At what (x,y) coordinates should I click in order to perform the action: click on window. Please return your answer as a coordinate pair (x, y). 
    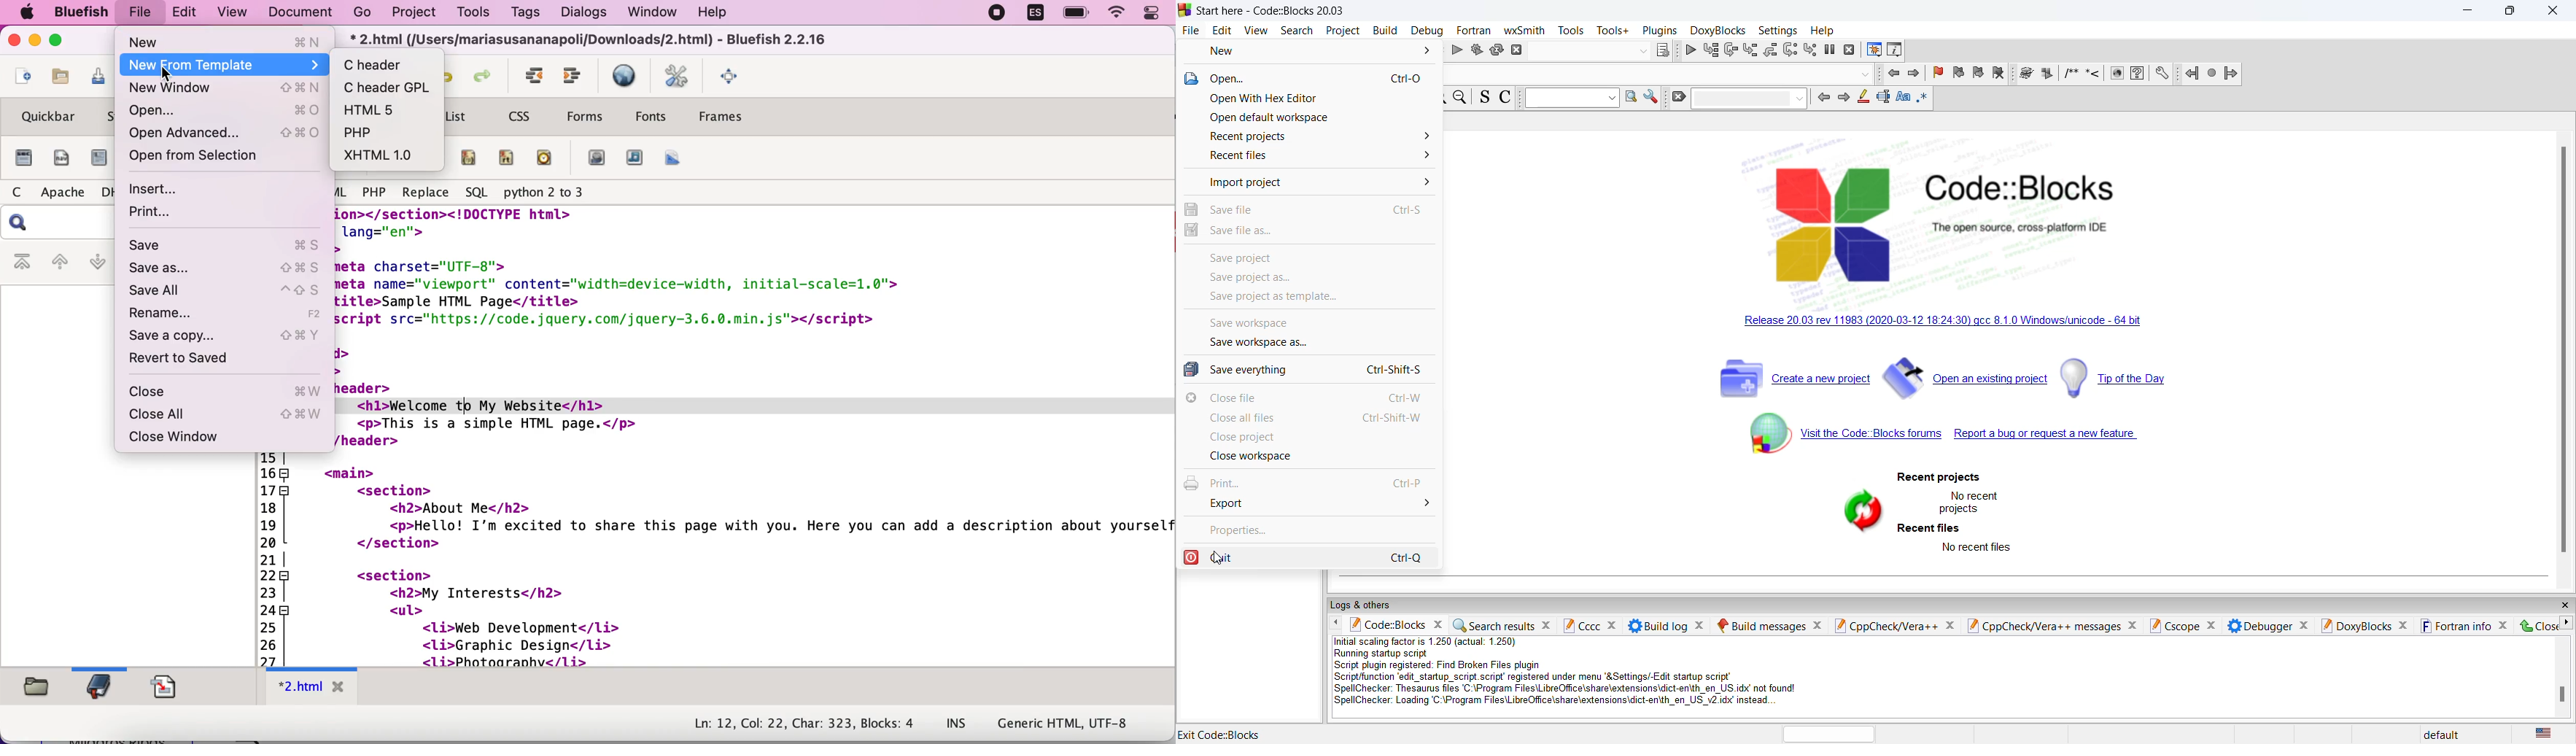
    Looking at the image, I should click on (647, 12).